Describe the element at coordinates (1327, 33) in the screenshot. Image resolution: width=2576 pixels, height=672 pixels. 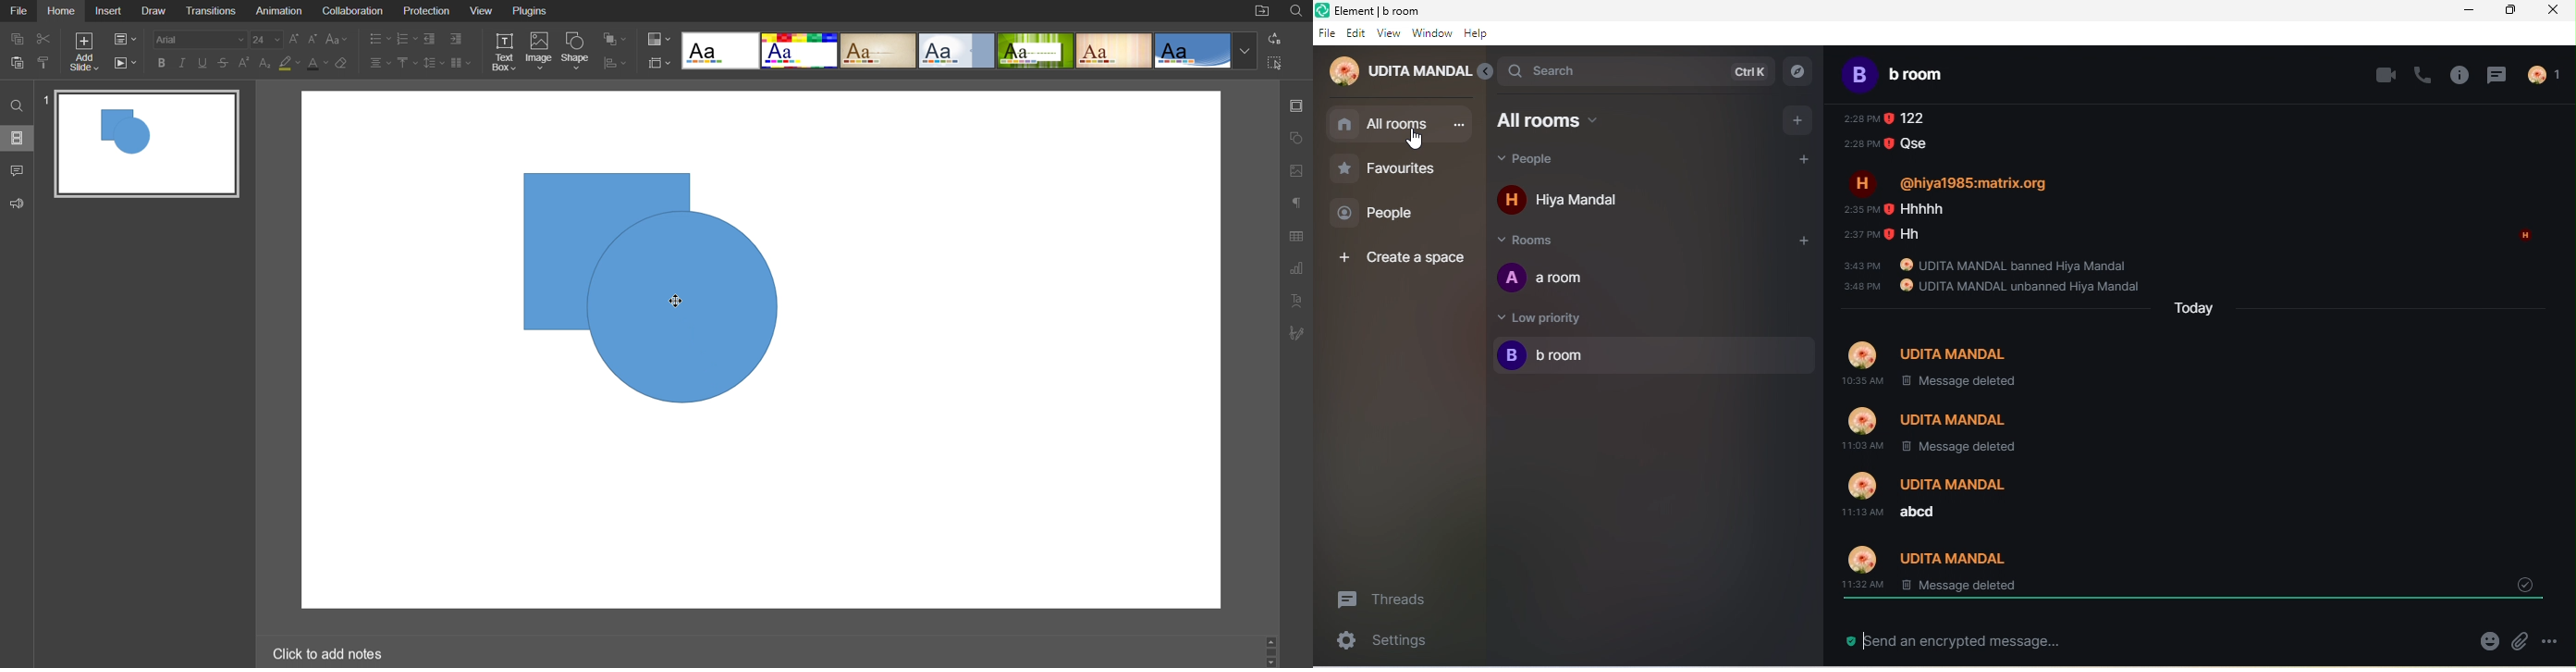
I see `file` at that location.